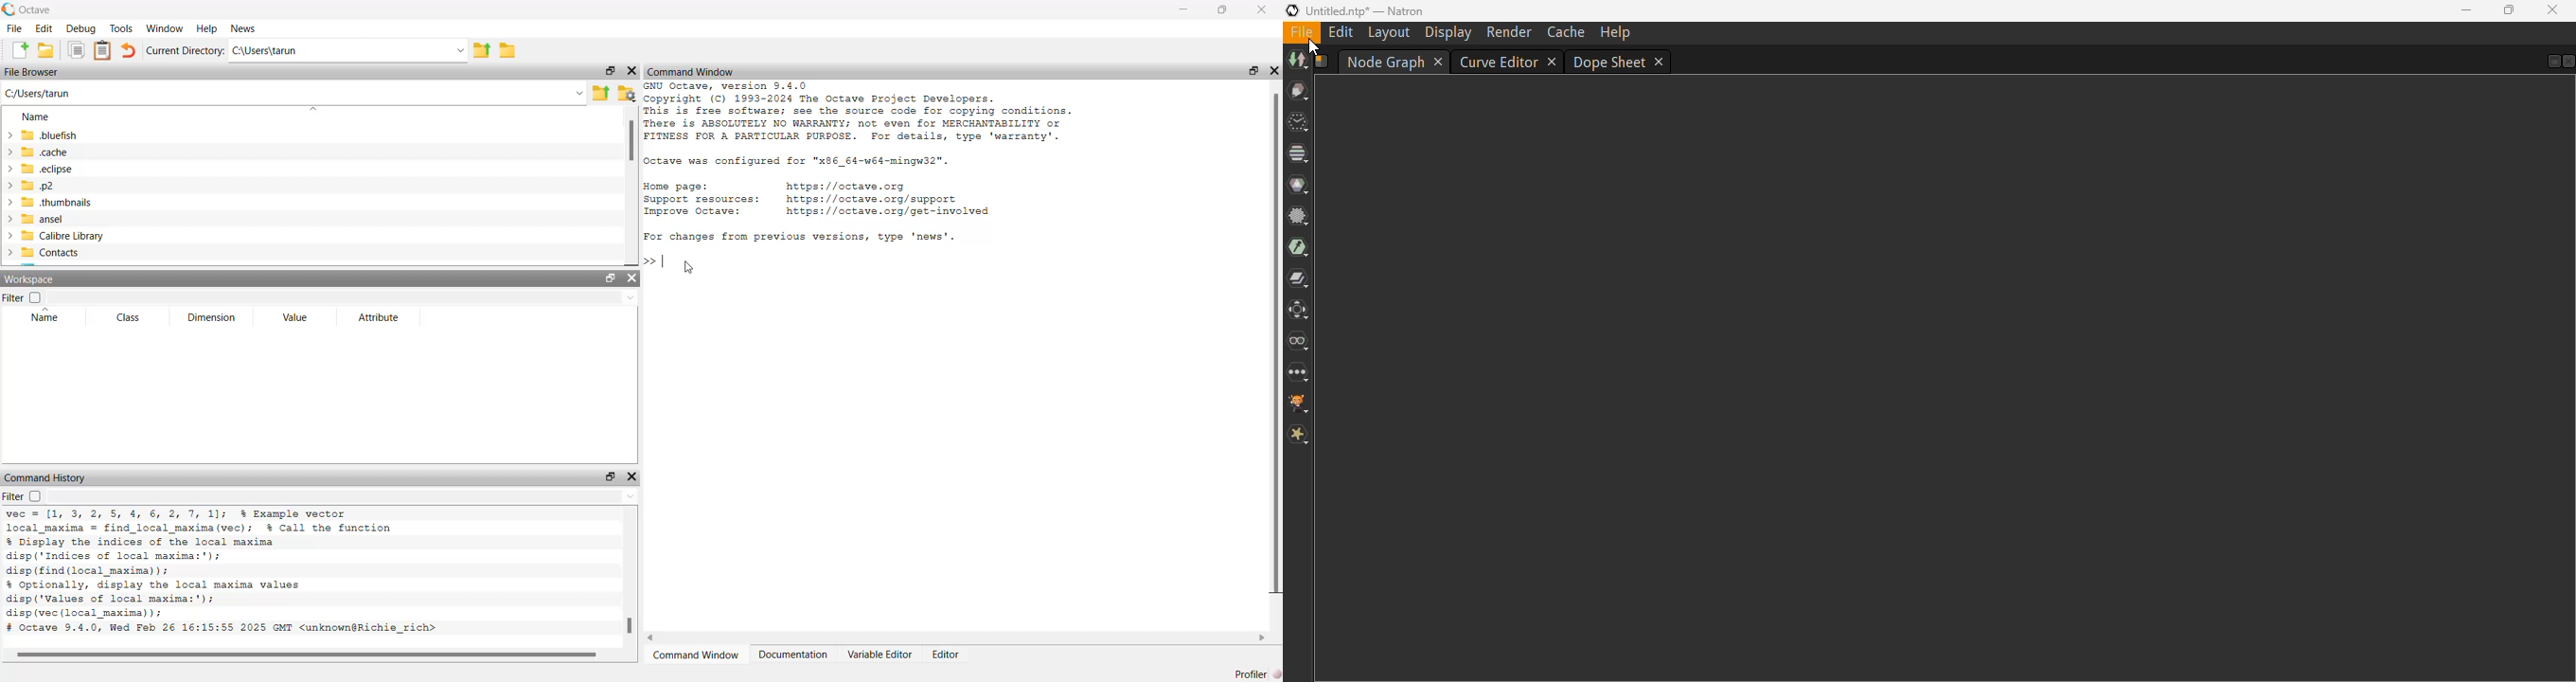 Image resolution: width=2576 pixels, height=700 pixels. What do you see at coordinates (23, 298) in the screenshot?
I see `Filter` at bounding box center [23, 298].